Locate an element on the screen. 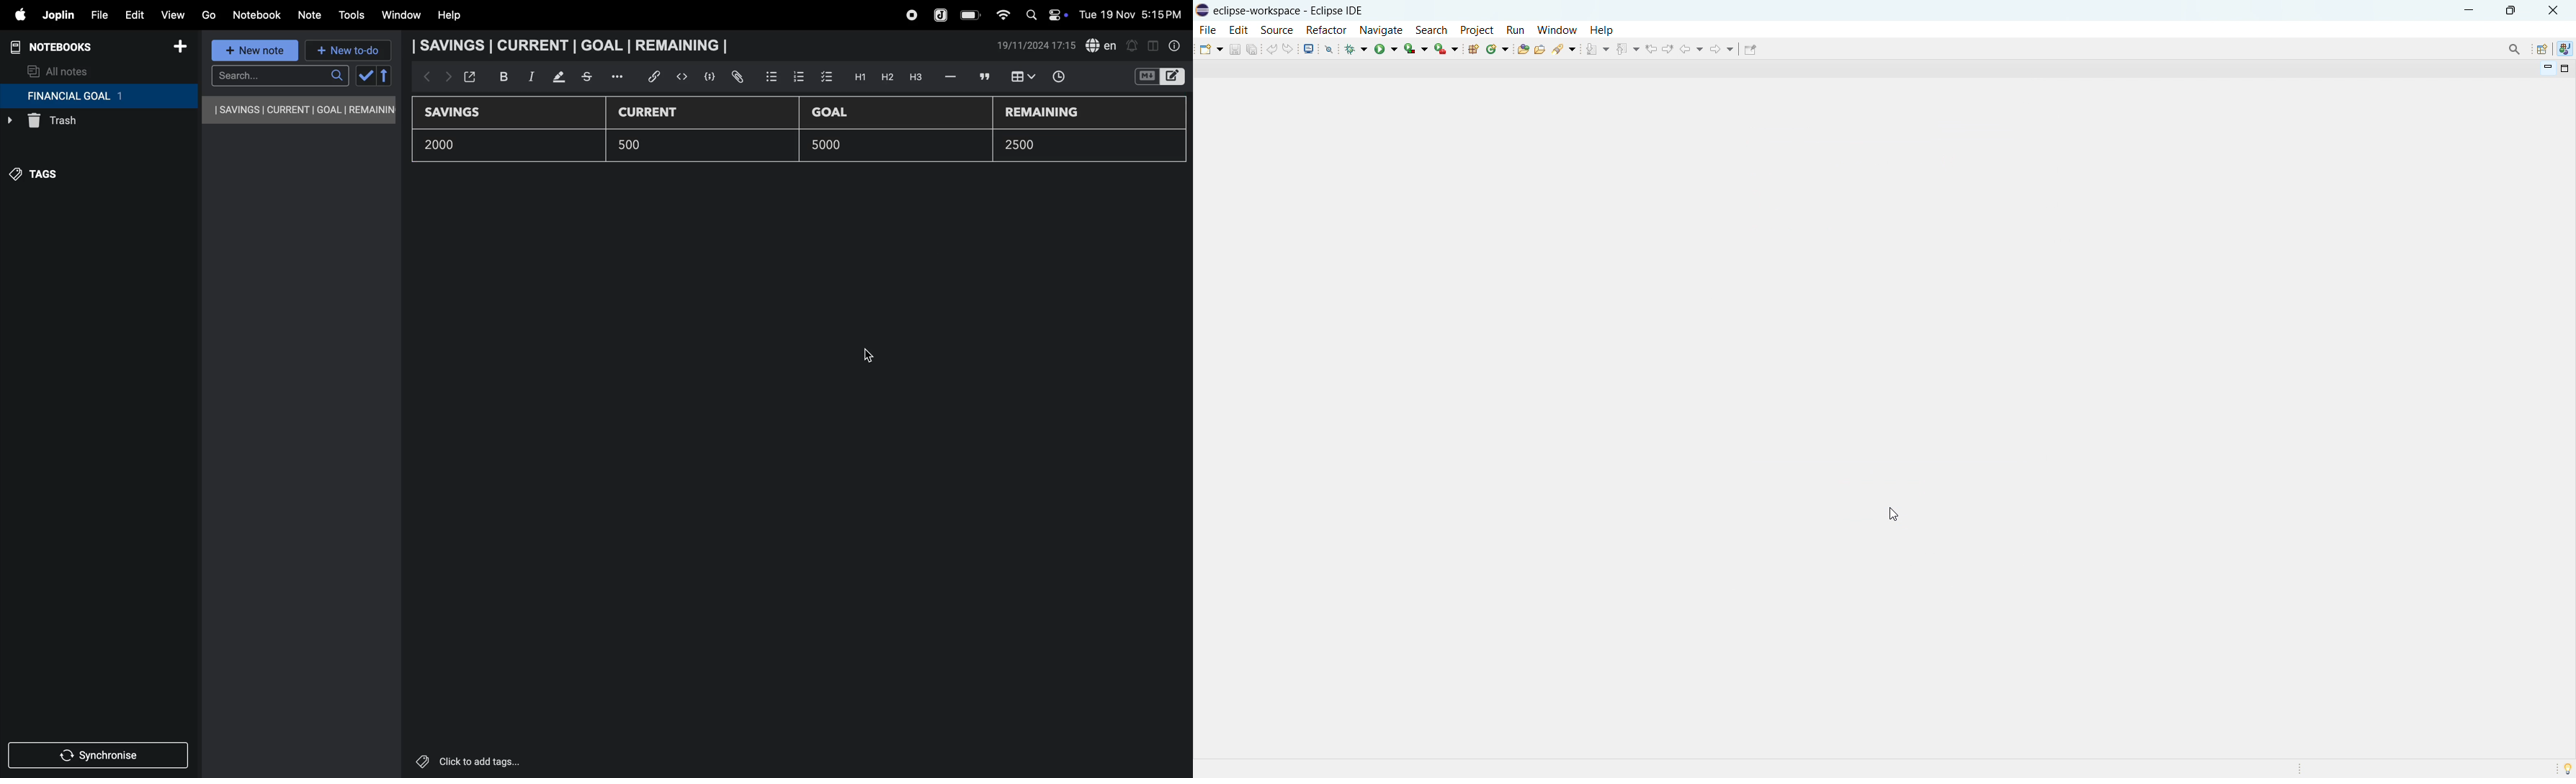 The height and width of the screenshot is (784, 2576). all notes is located at coordinates (59, 70).